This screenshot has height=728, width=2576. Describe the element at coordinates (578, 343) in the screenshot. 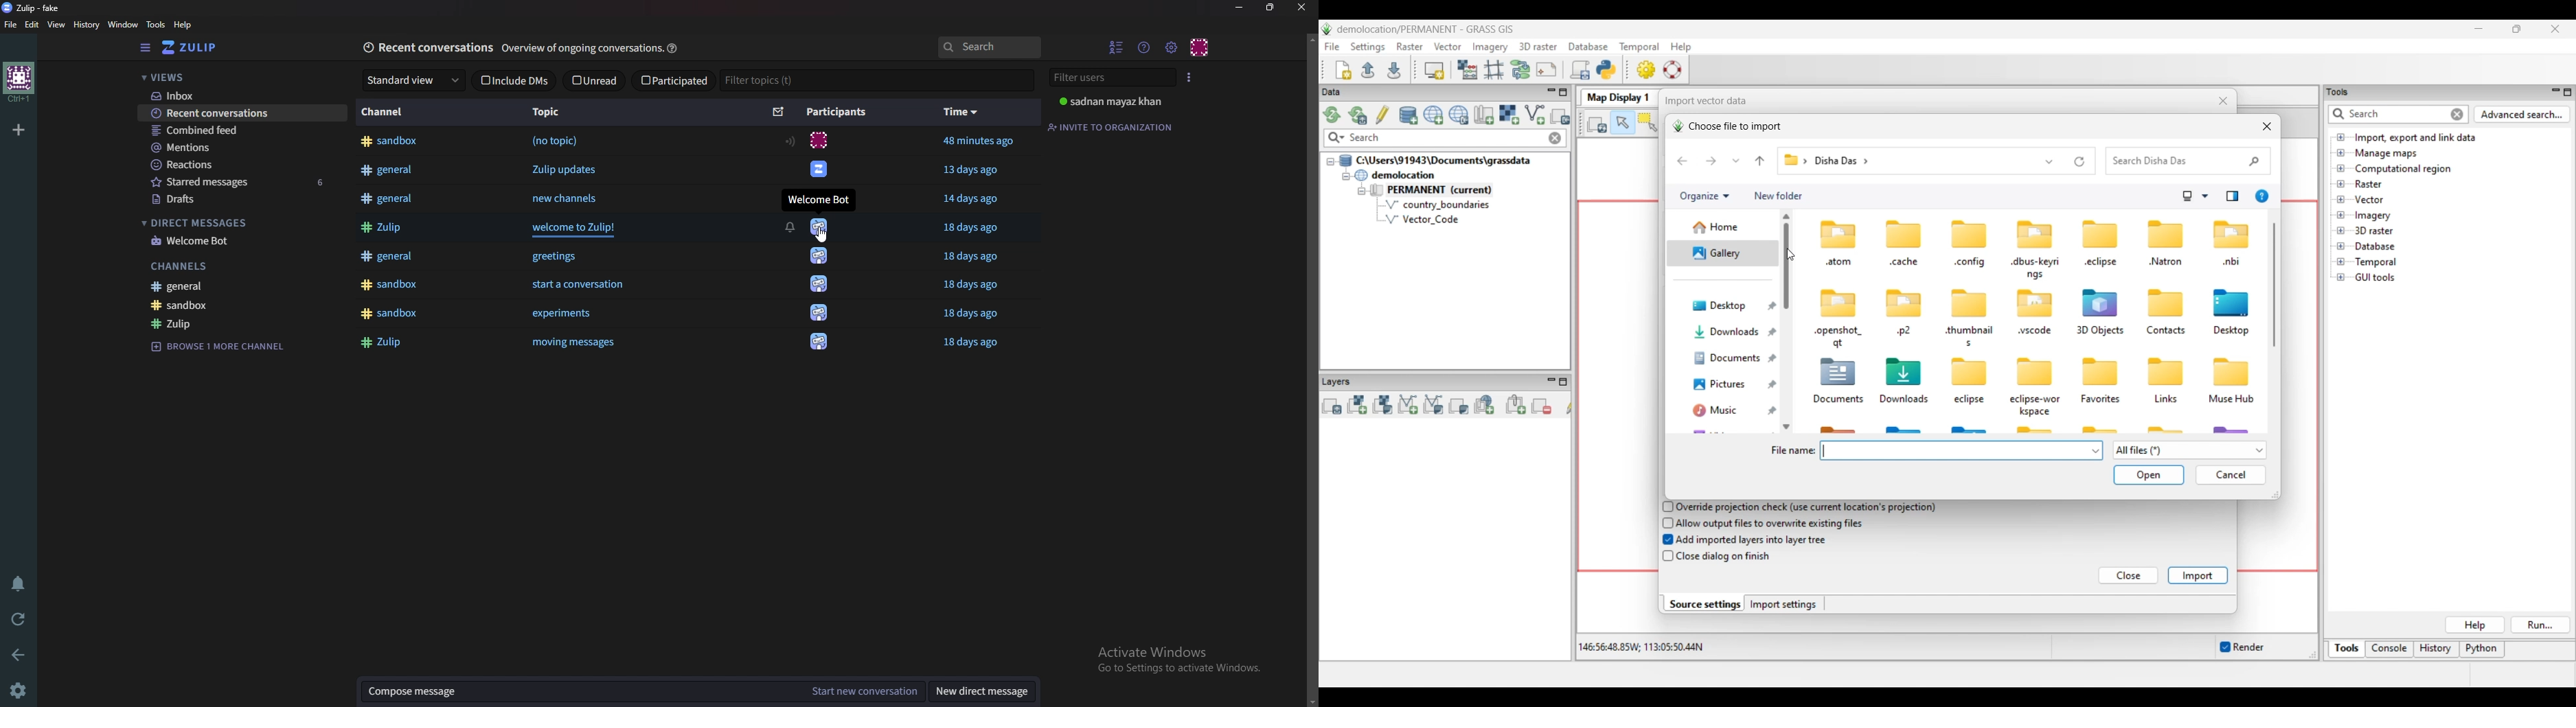

I see `` at that location.